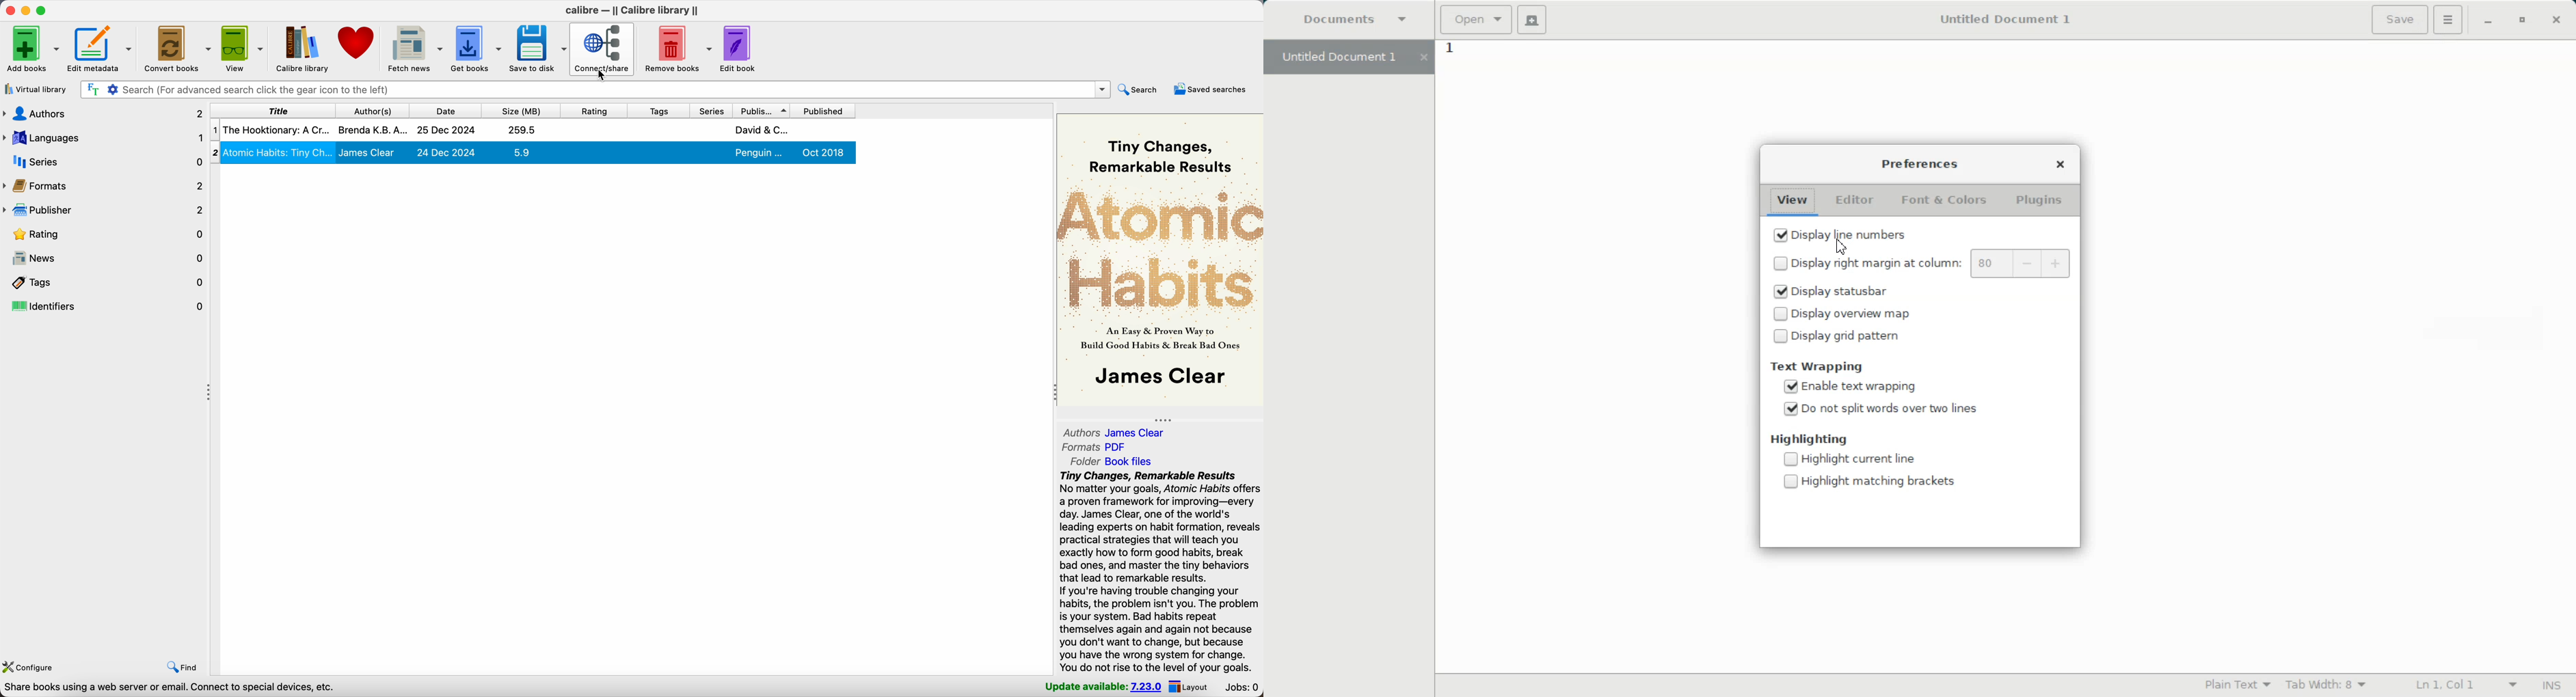 This screenshot has width=2576, height=700. What do you see at coordinates (103, 210) in the screenshot?
I see `publisher` at bounding box center [103, 210].